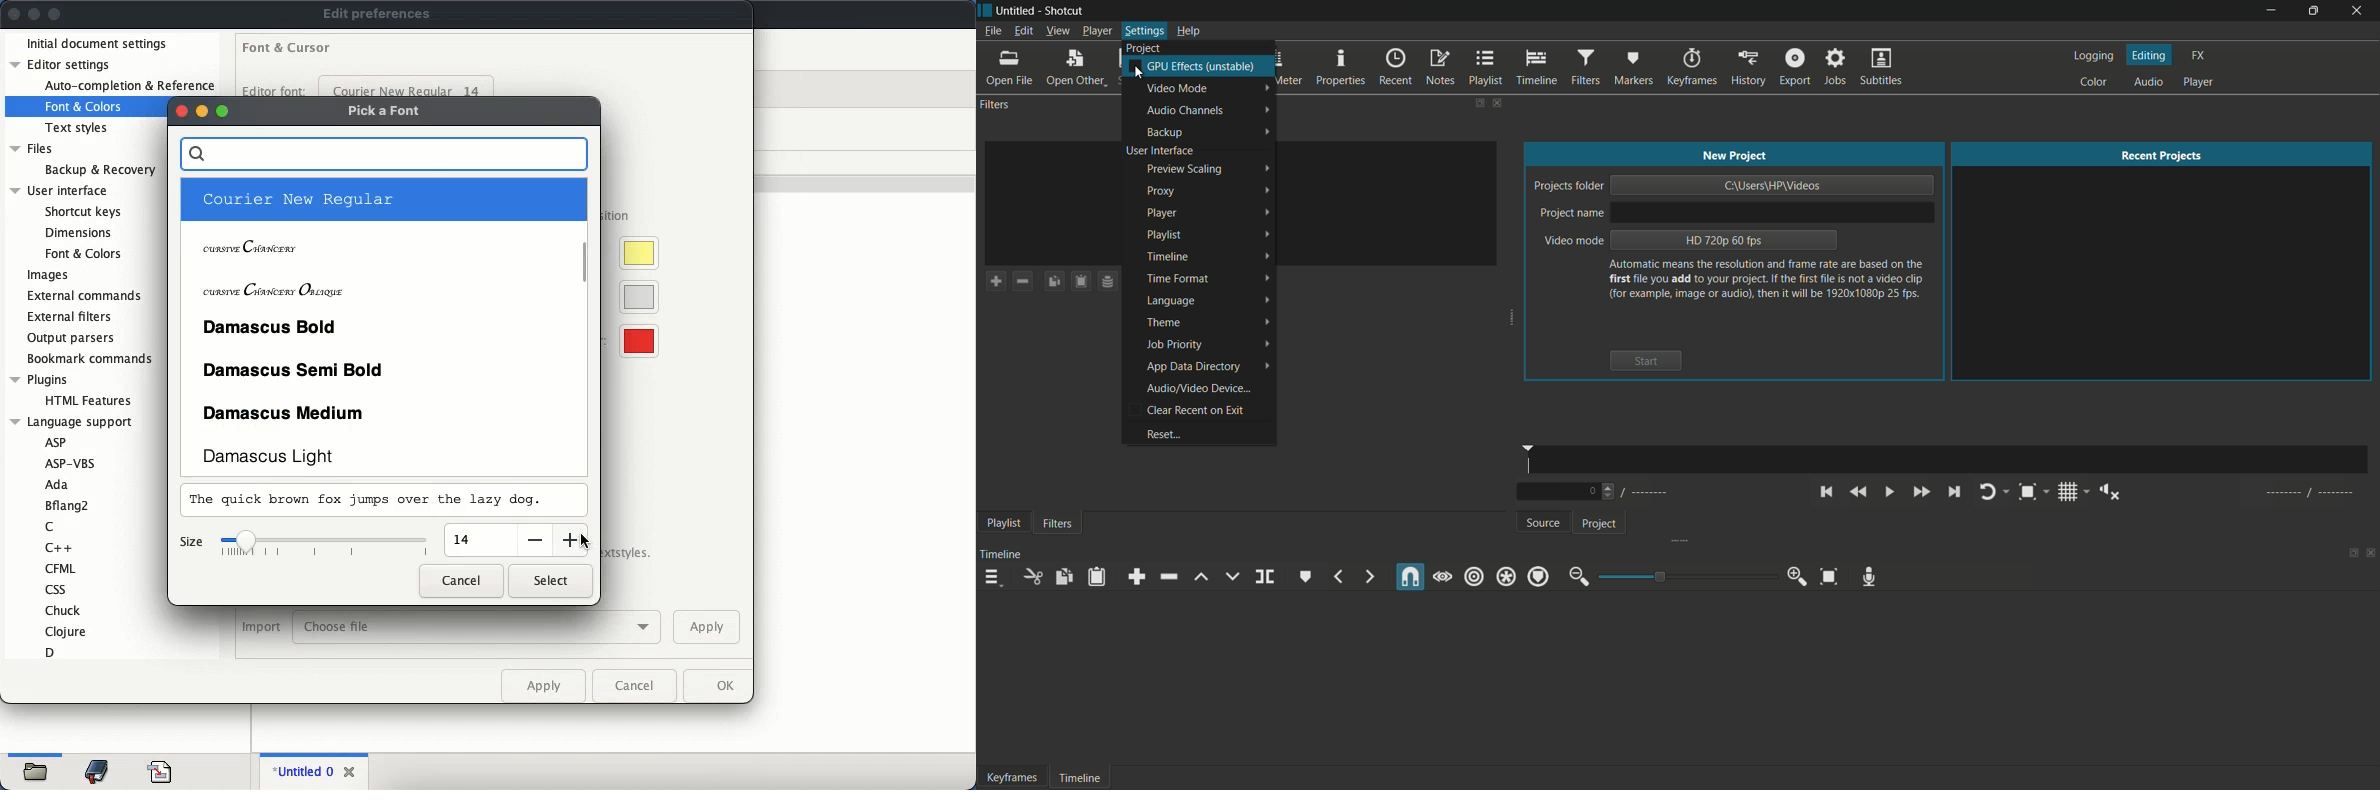  Describe the element at coordinates (1734, 155) in the screenshot. I see `new project` at that location.